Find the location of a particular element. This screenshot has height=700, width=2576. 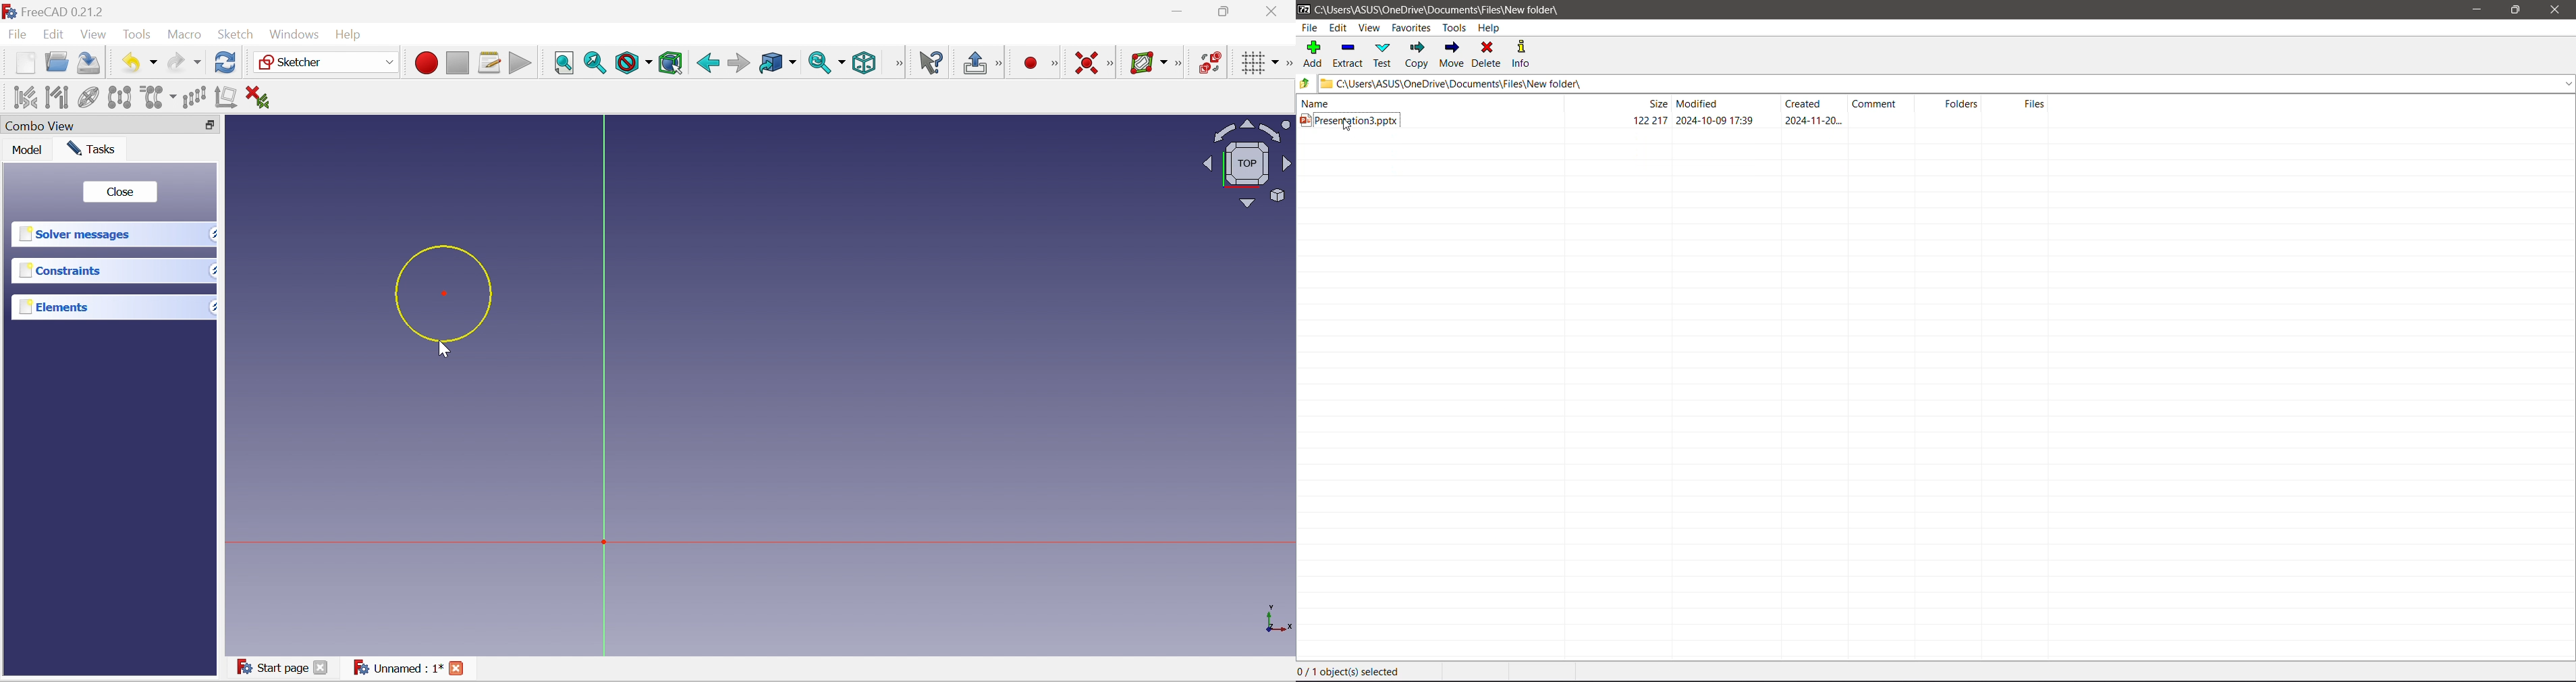

Remove axes alignment is located at coordinates (226, 96).